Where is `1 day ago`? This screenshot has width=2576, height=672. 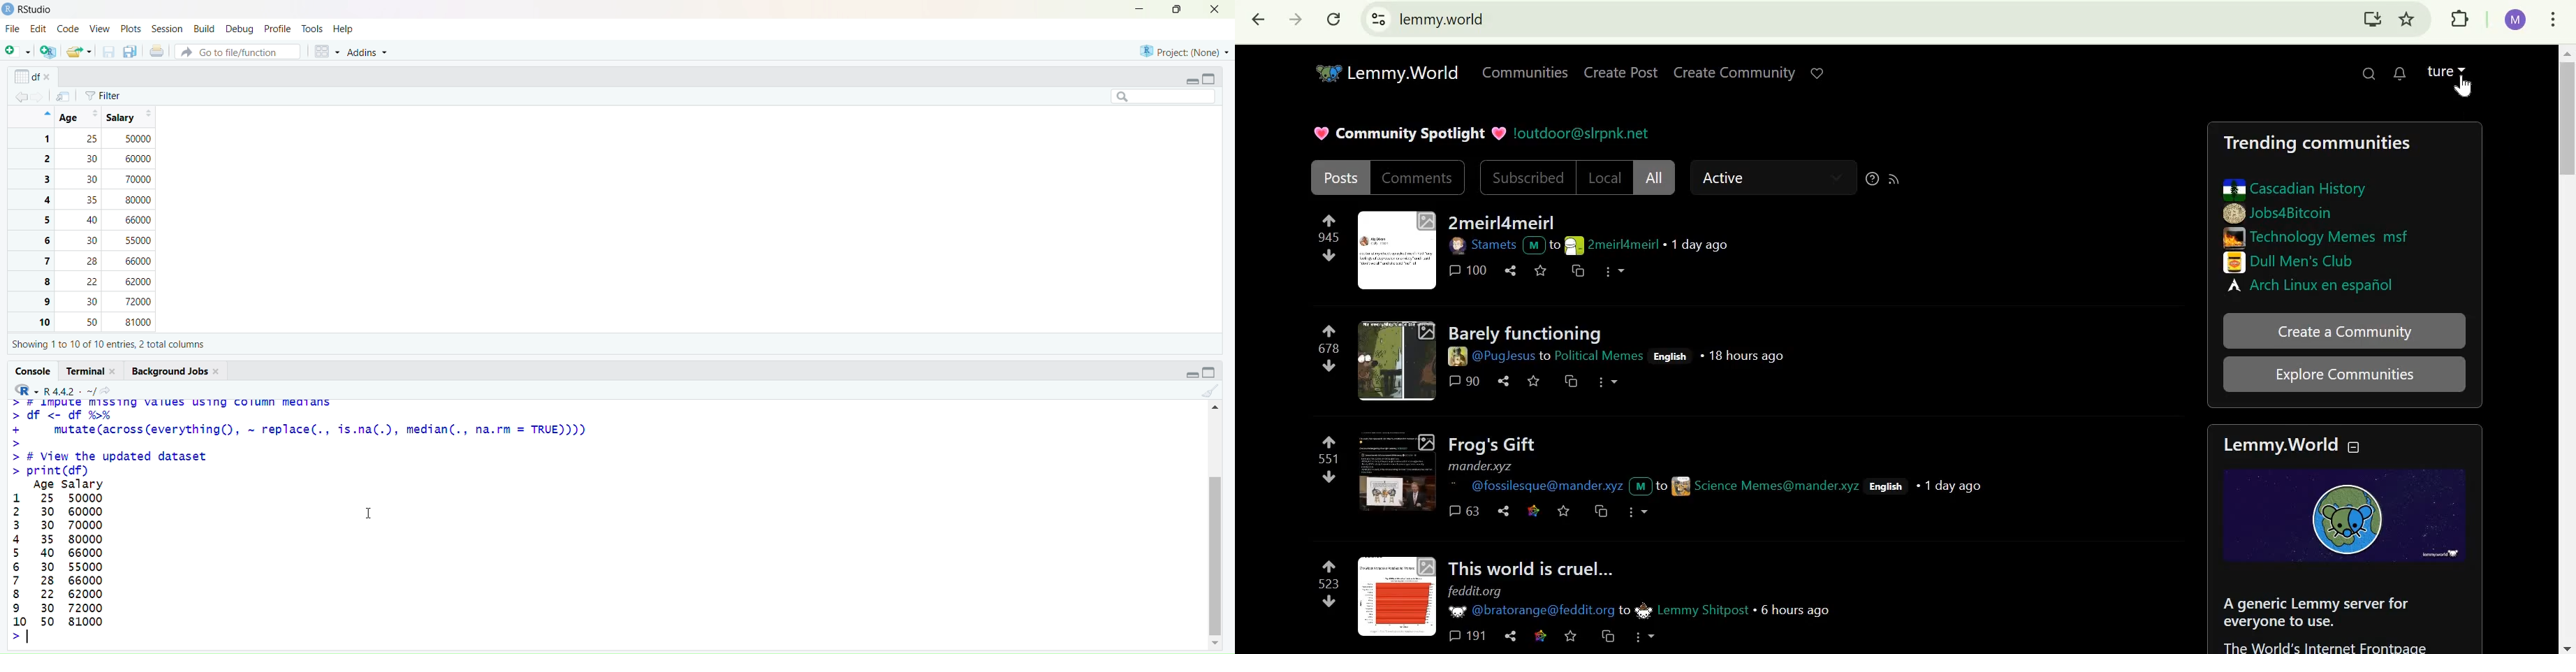
1 day ago is located at coordinates (1953, 485).